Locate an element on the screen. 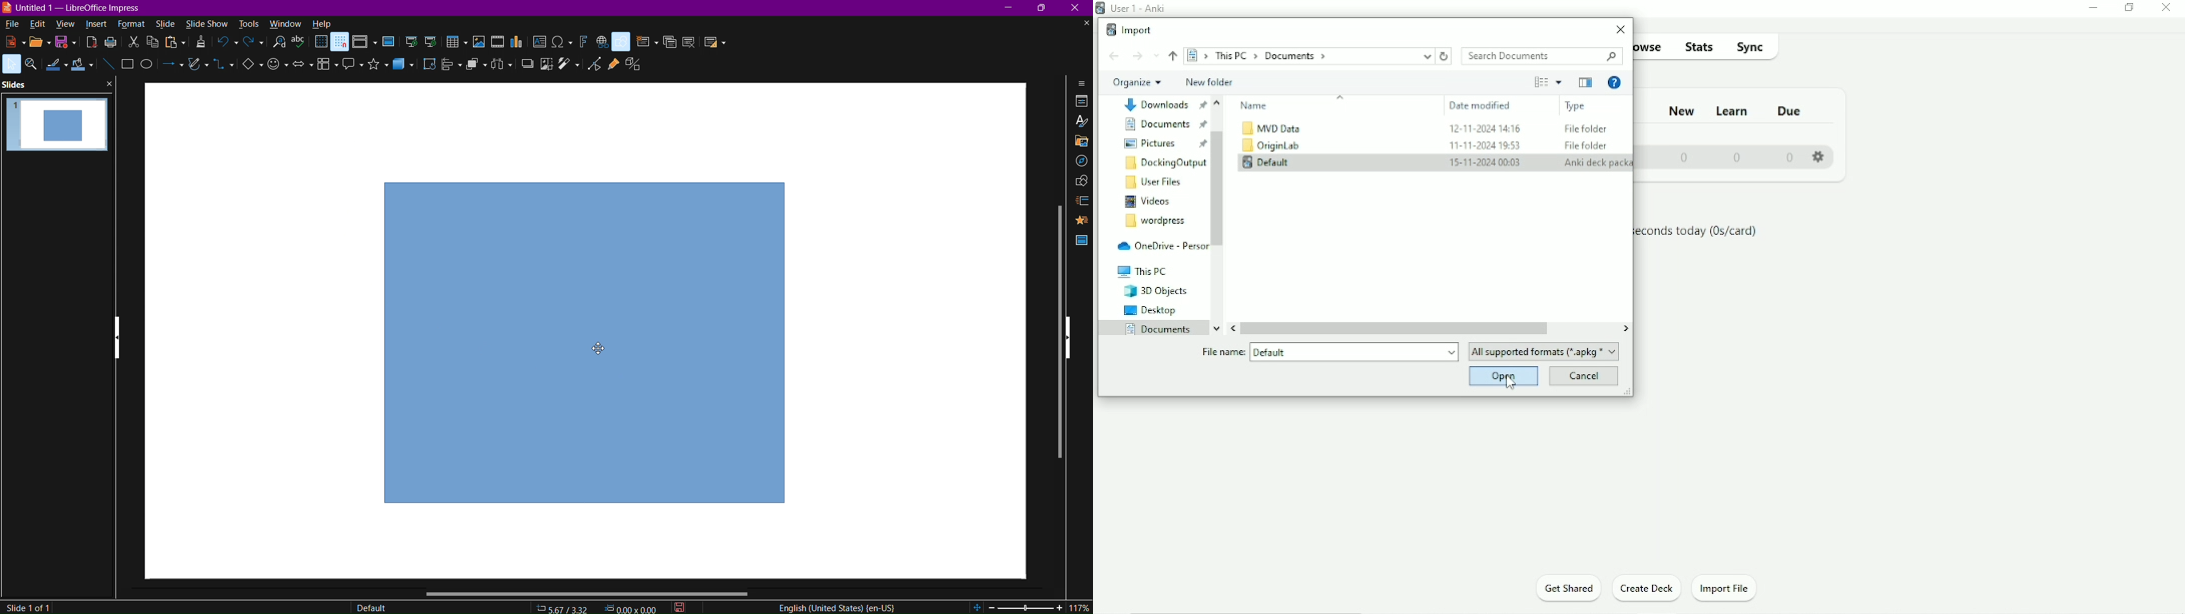 This screenshot has width=2212, height=616. Shadow is located at coordinates (525, 68).